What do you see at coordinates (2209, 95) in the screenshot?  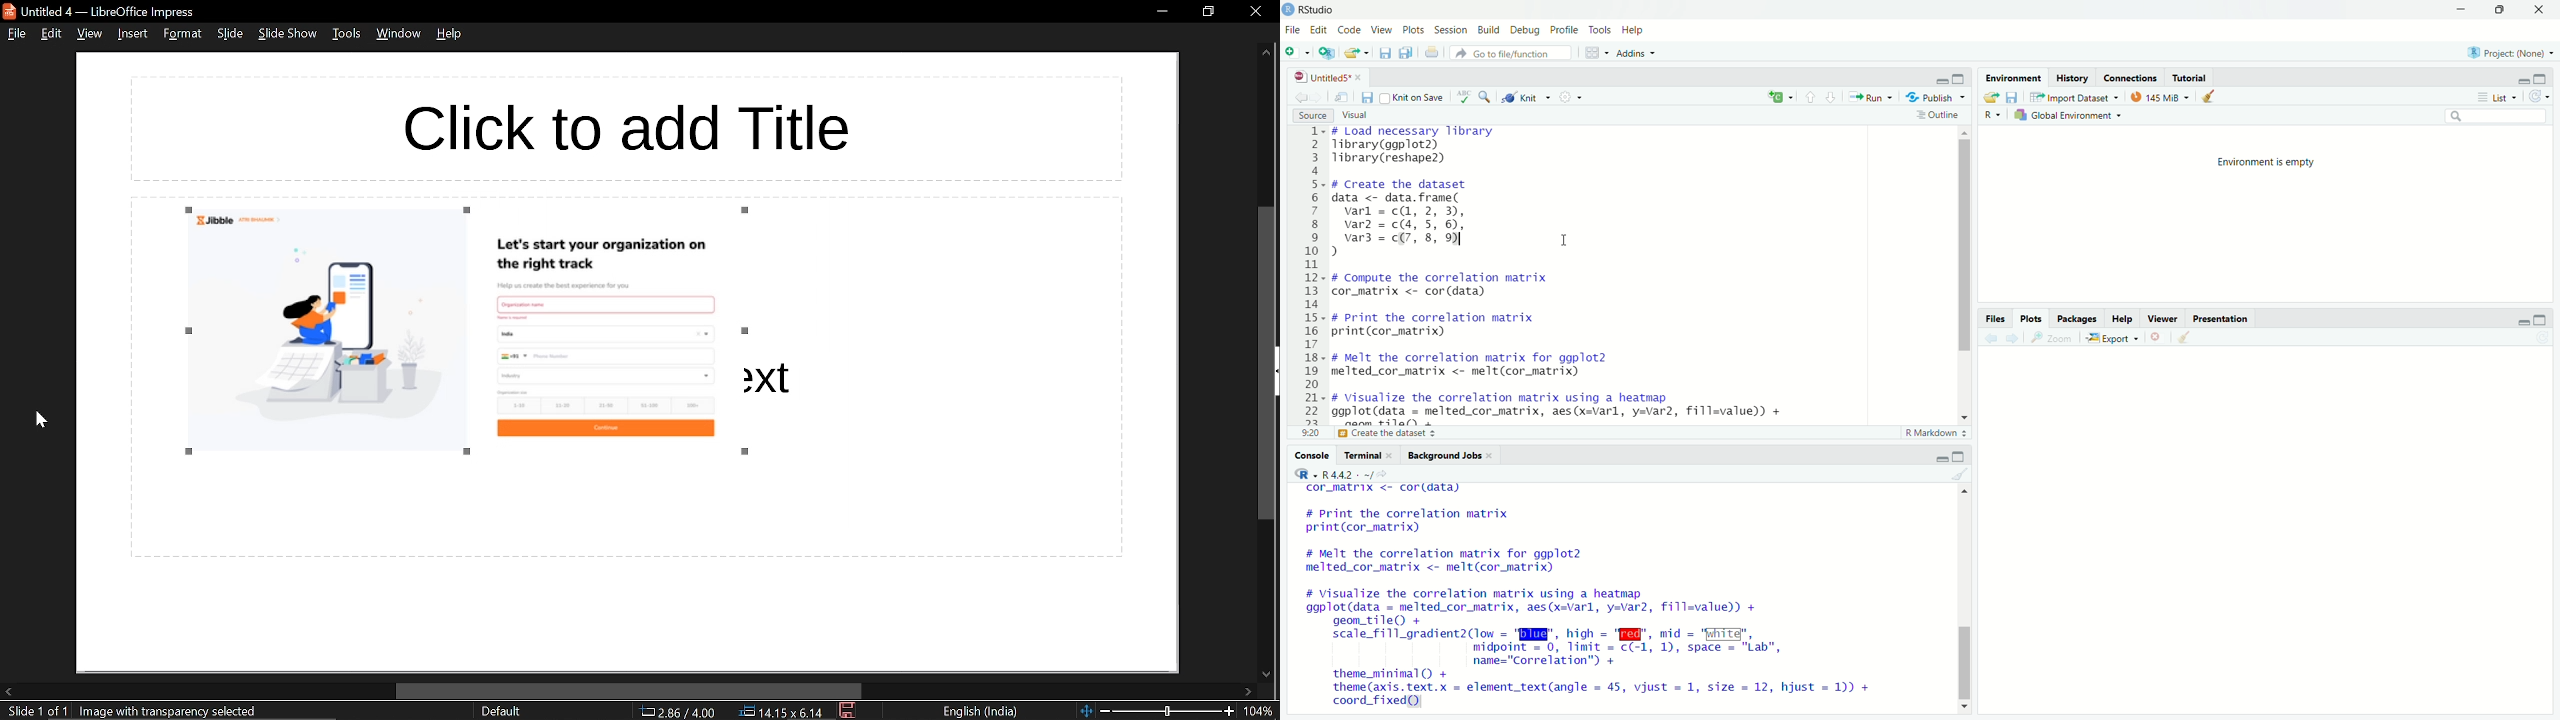 I see `clear objects` at bounding box center [2209, 95].